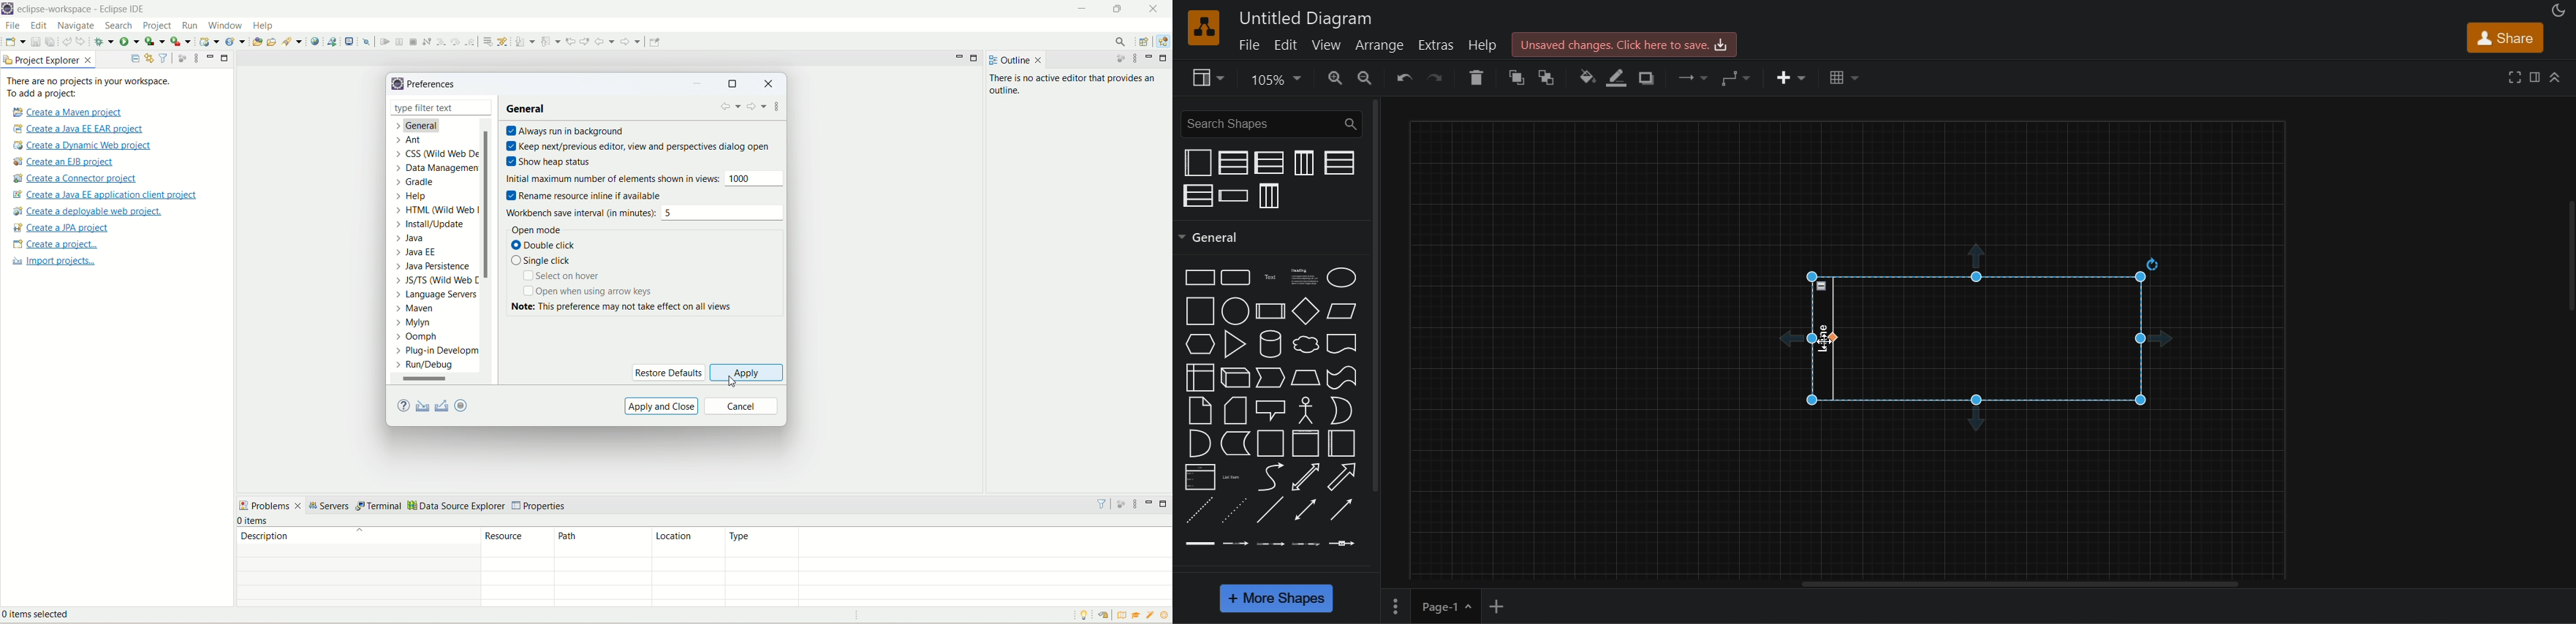 Image resolution: width=2576 pixels, height=644 pixels. What do you see at coordinates (1585, 76) in the screenshot?
I see `fill color` at bounding box center [1585, 76].